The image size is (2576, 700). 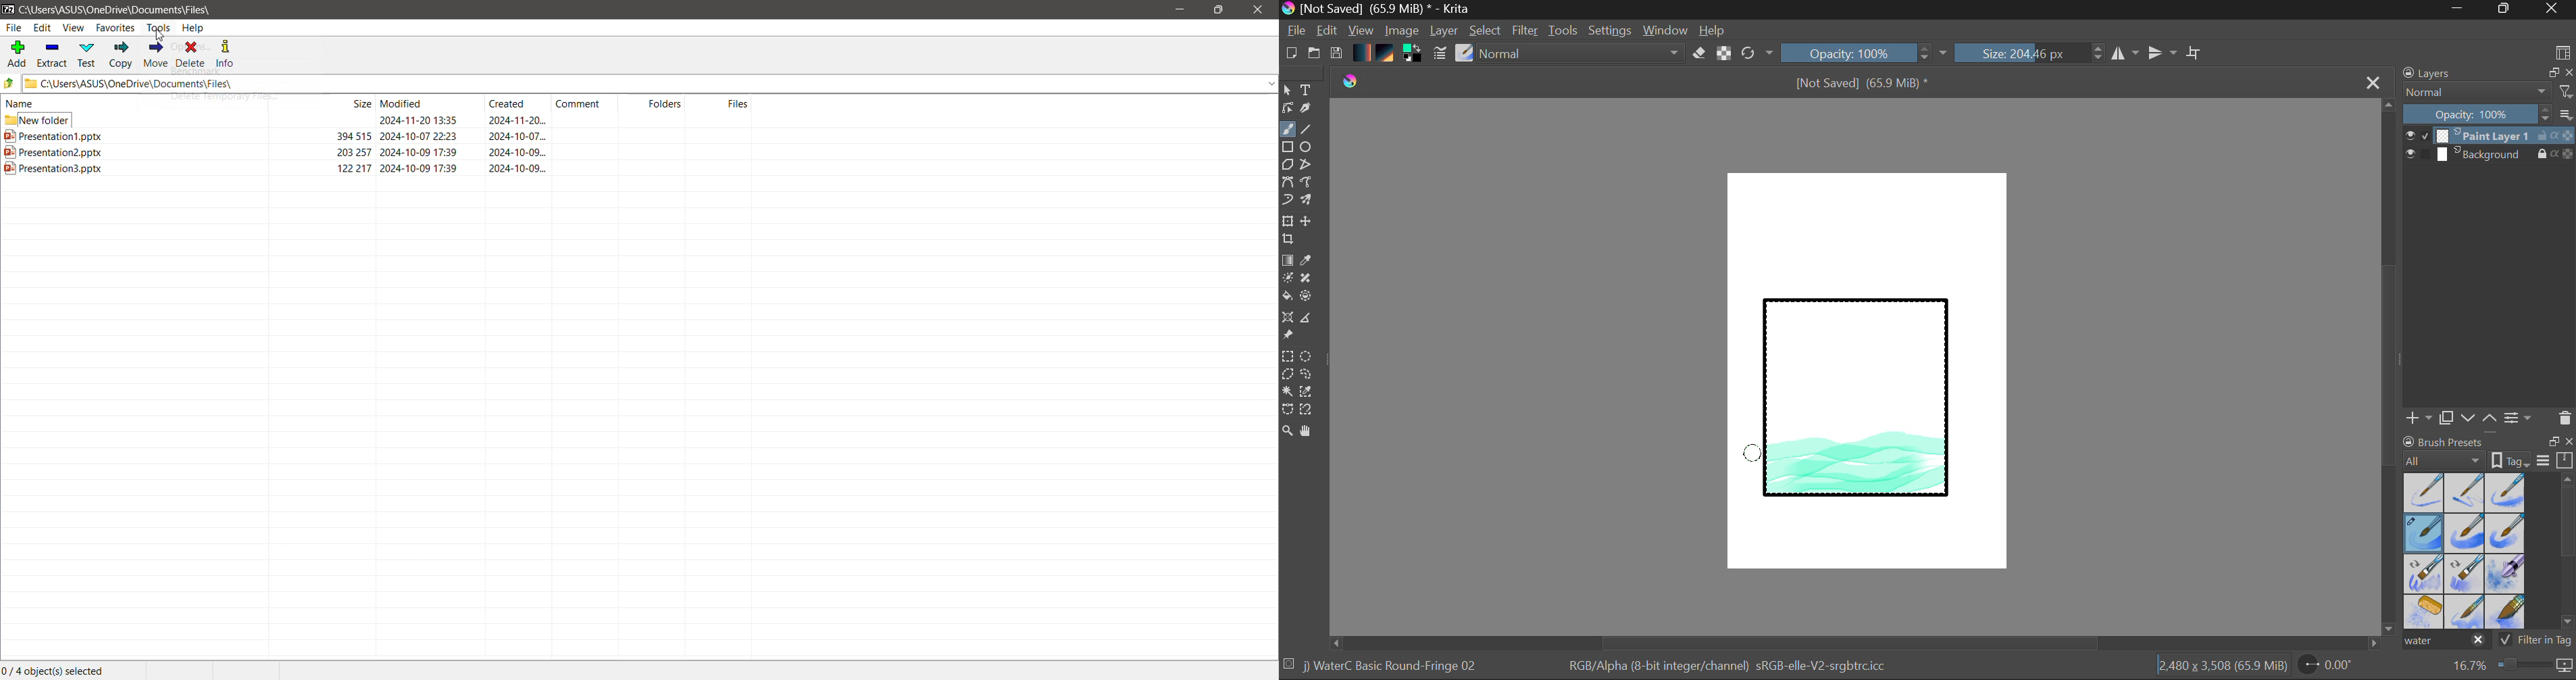 I want to click on Calligraphic Tool, so click(x=1311, y=111).